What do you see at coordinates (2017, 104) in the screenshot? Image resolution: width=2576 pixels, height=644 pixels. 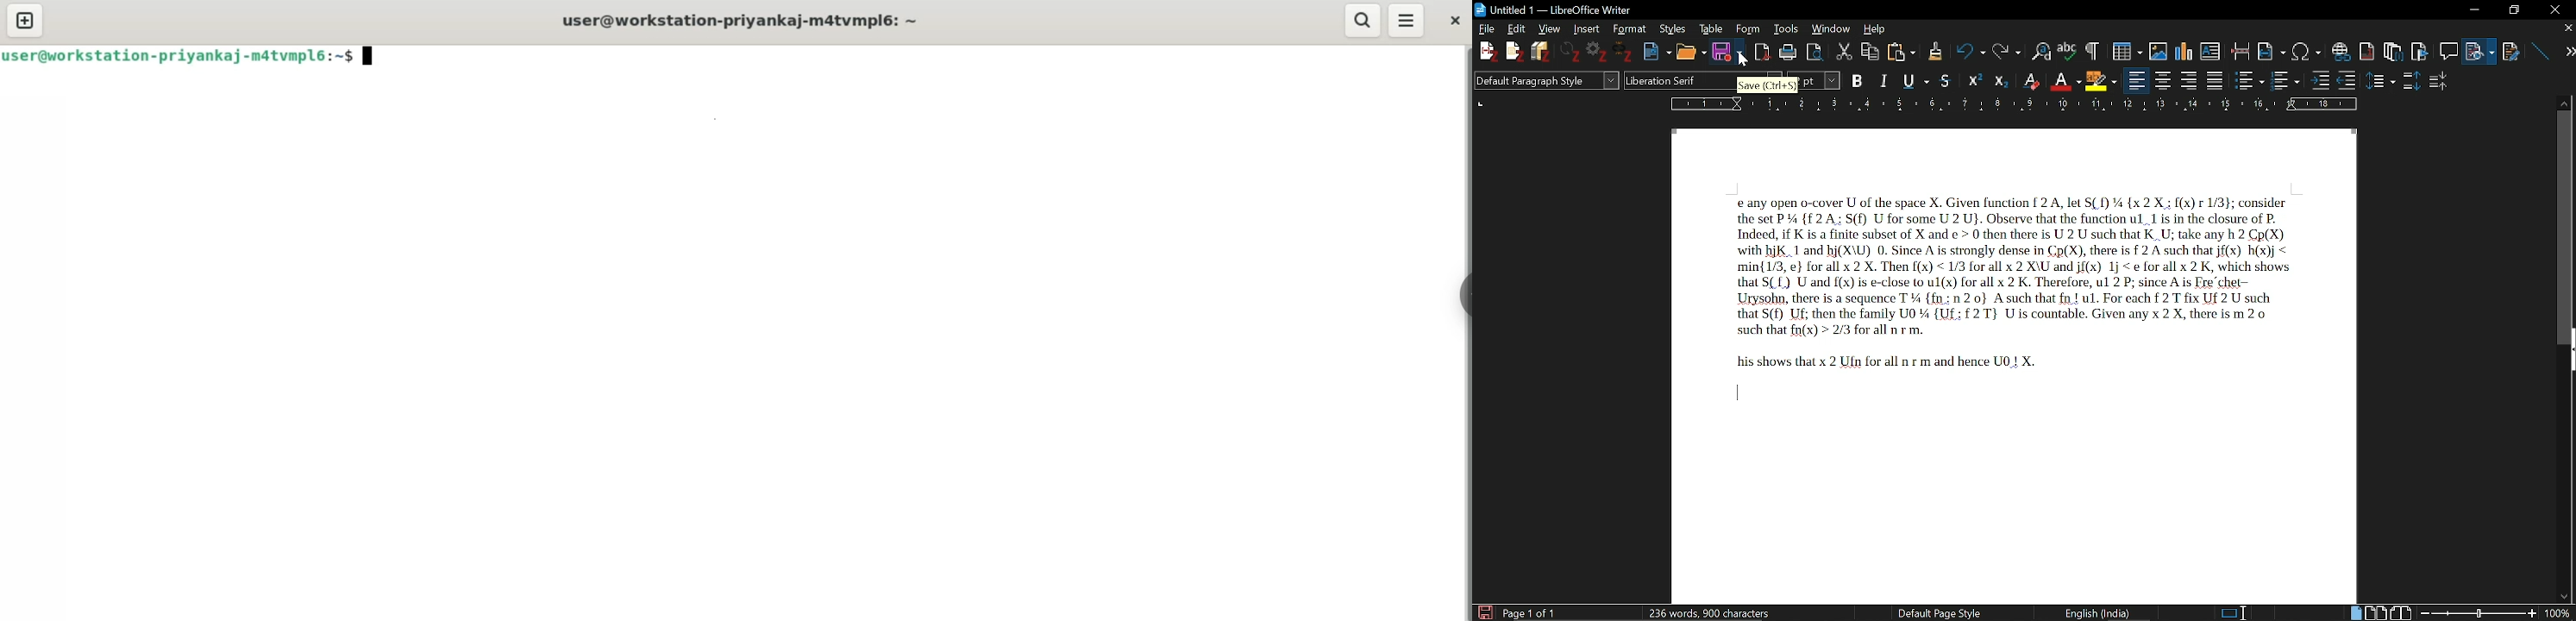 I see `Ruler` at bounding box center [2017, 104].